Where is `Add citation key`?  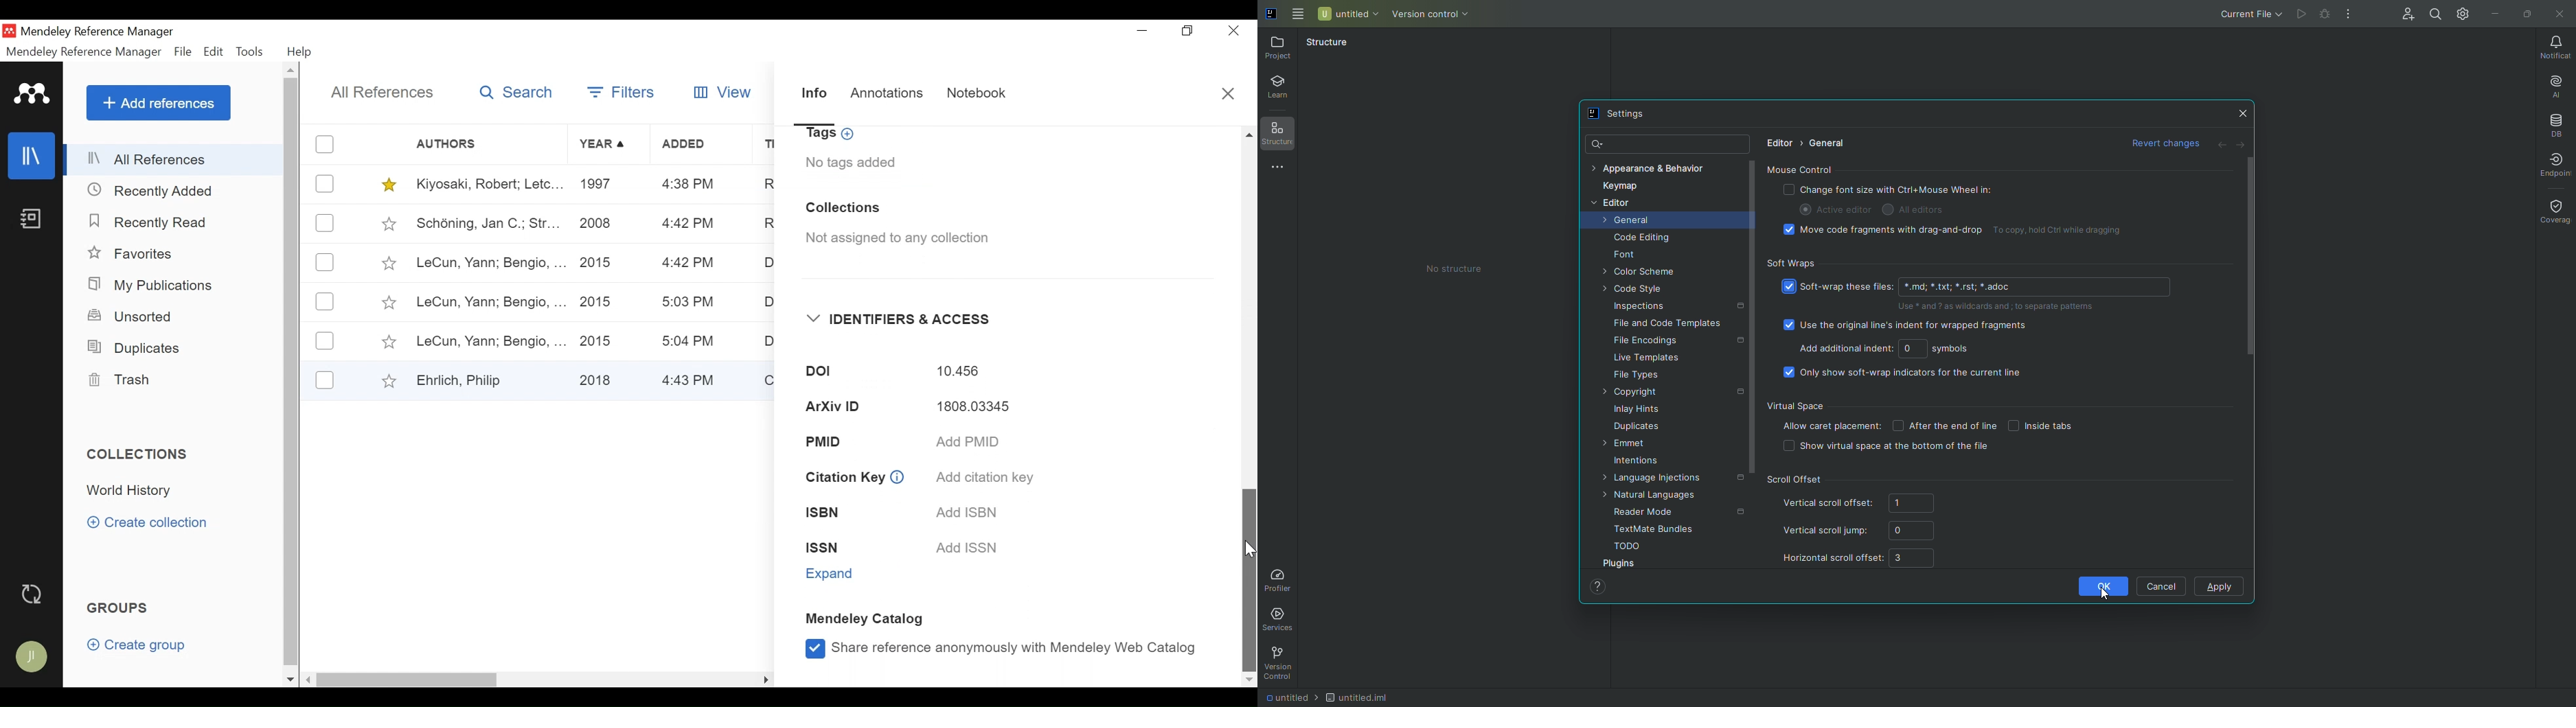
Add citation key is located at coordinates (982, 477).